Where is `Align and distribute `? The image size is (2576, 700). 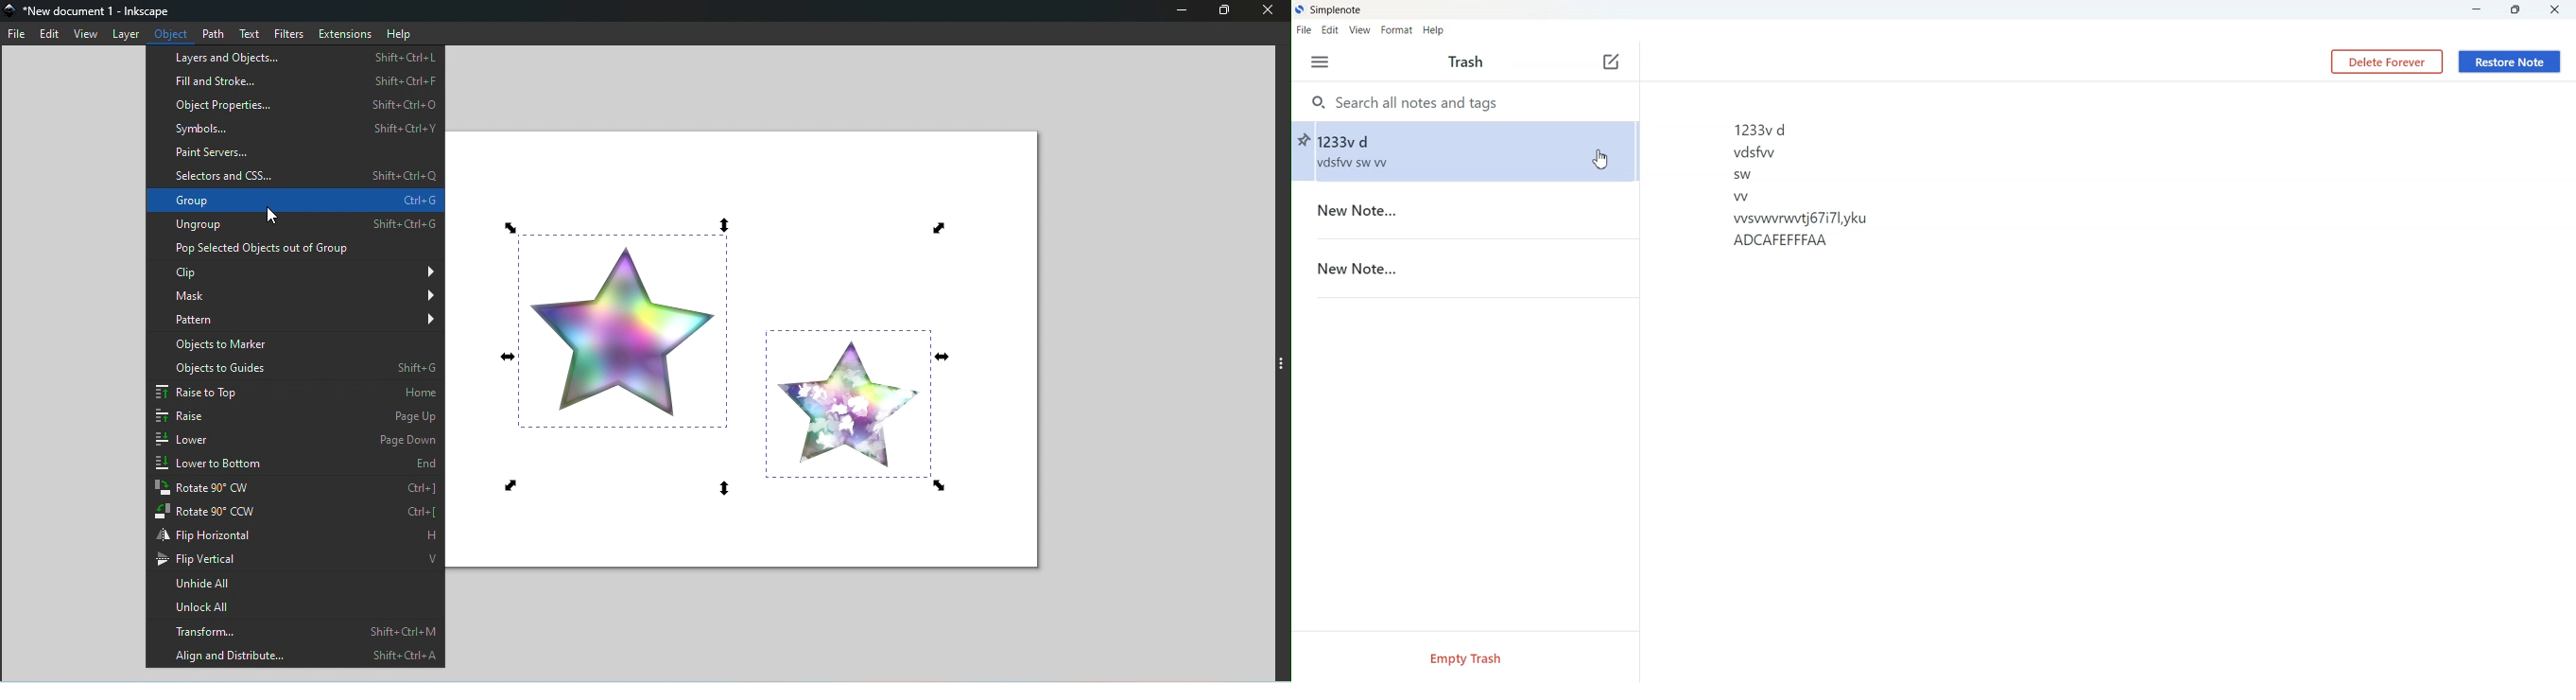 Align and distribute  is located at coordinates (299, 655).